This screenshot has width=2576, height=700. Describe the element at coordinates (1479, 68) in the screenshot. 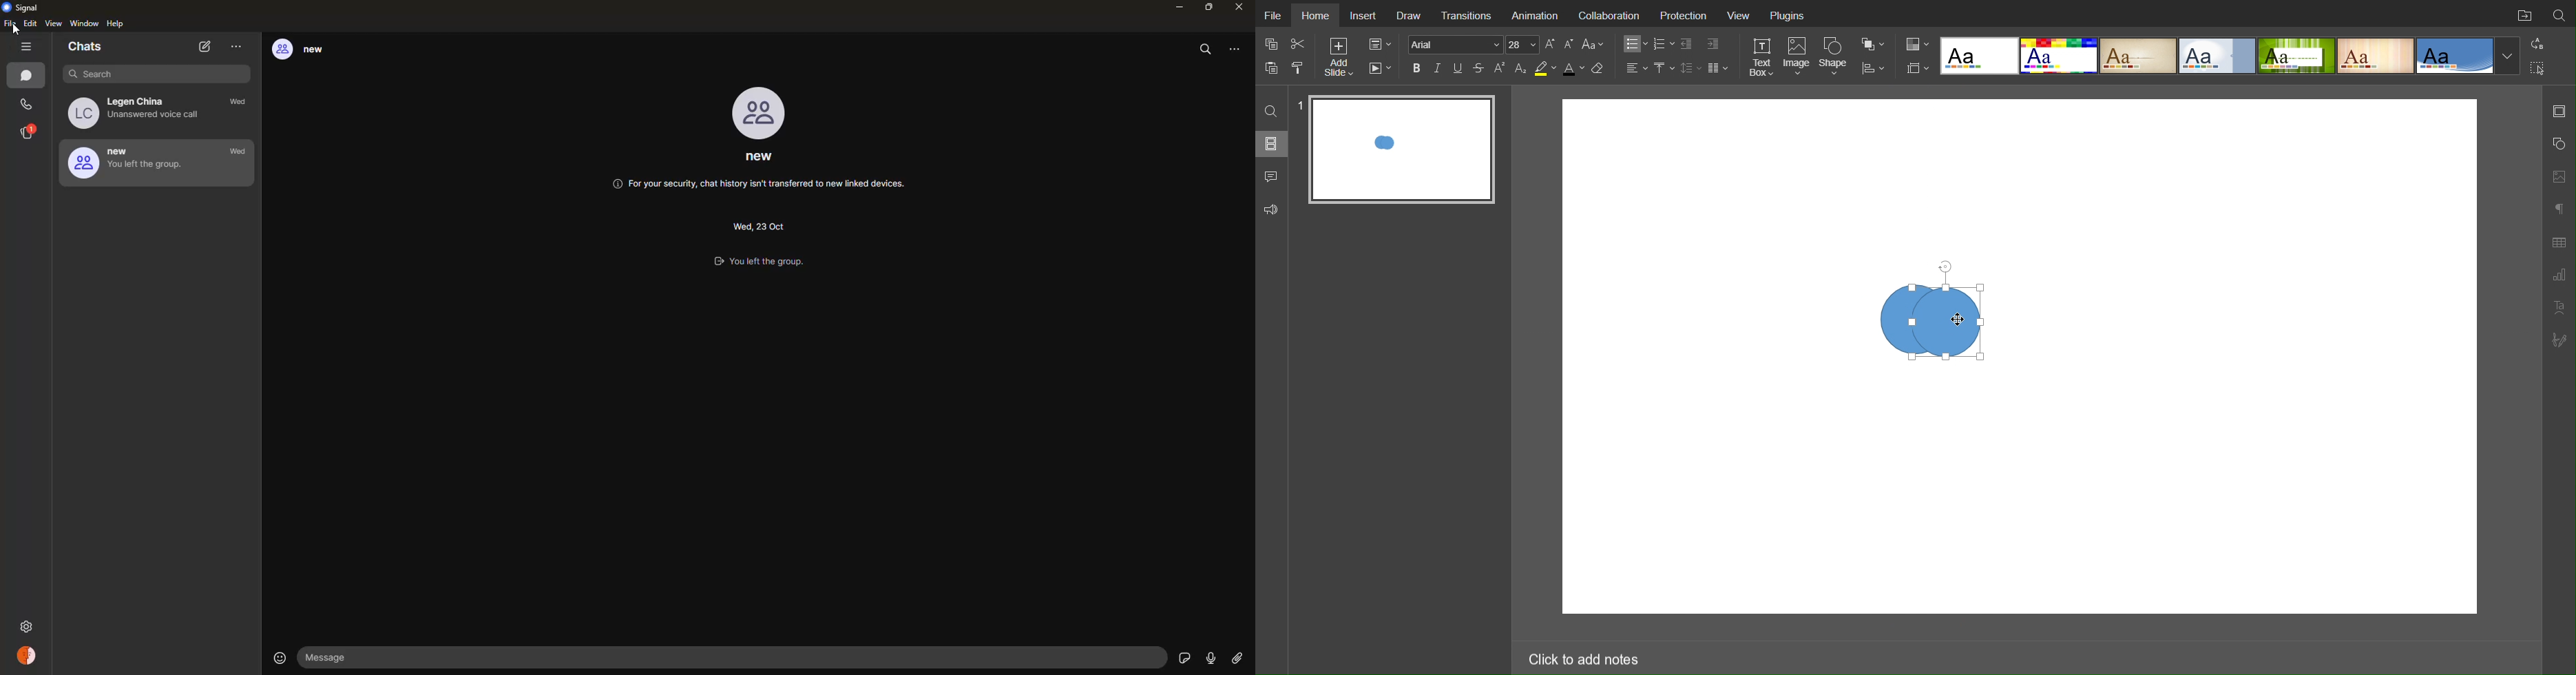

I see `Strikethrough` at that location.